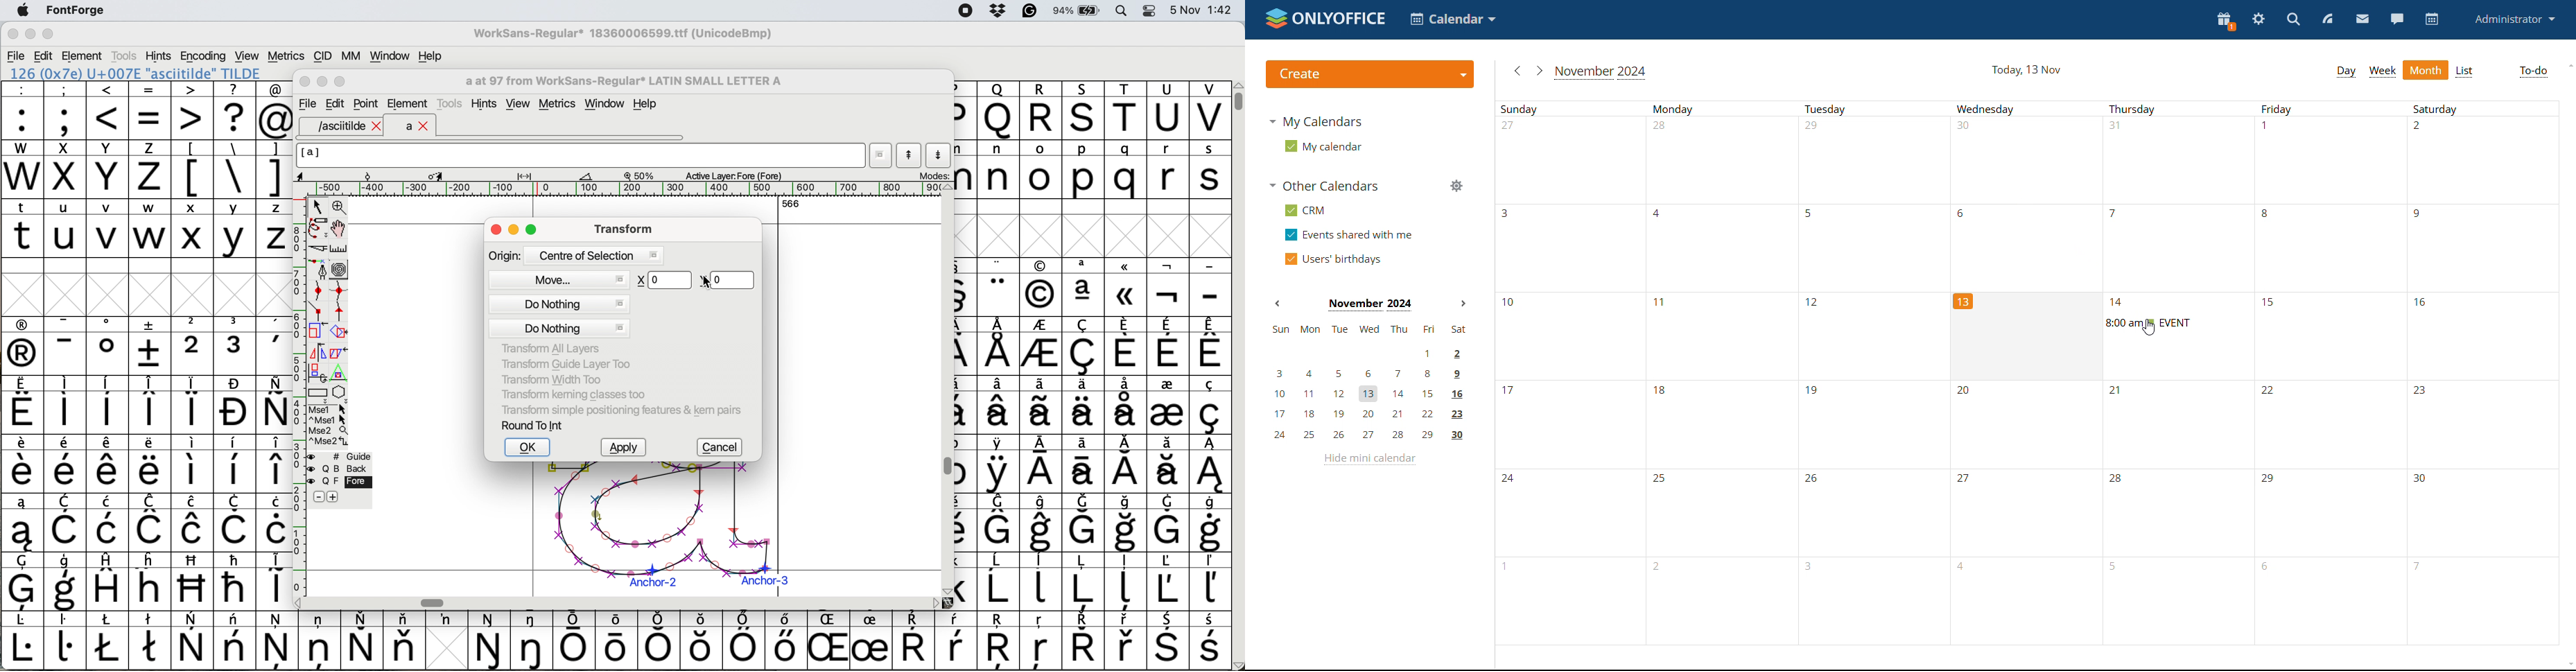 Image resolution: width=2576 pixels, height=672 pixels. What do you see at coordinates (339, 229) in the screenshot?
I see `scroll by hand` at bounding box center [339, 229].